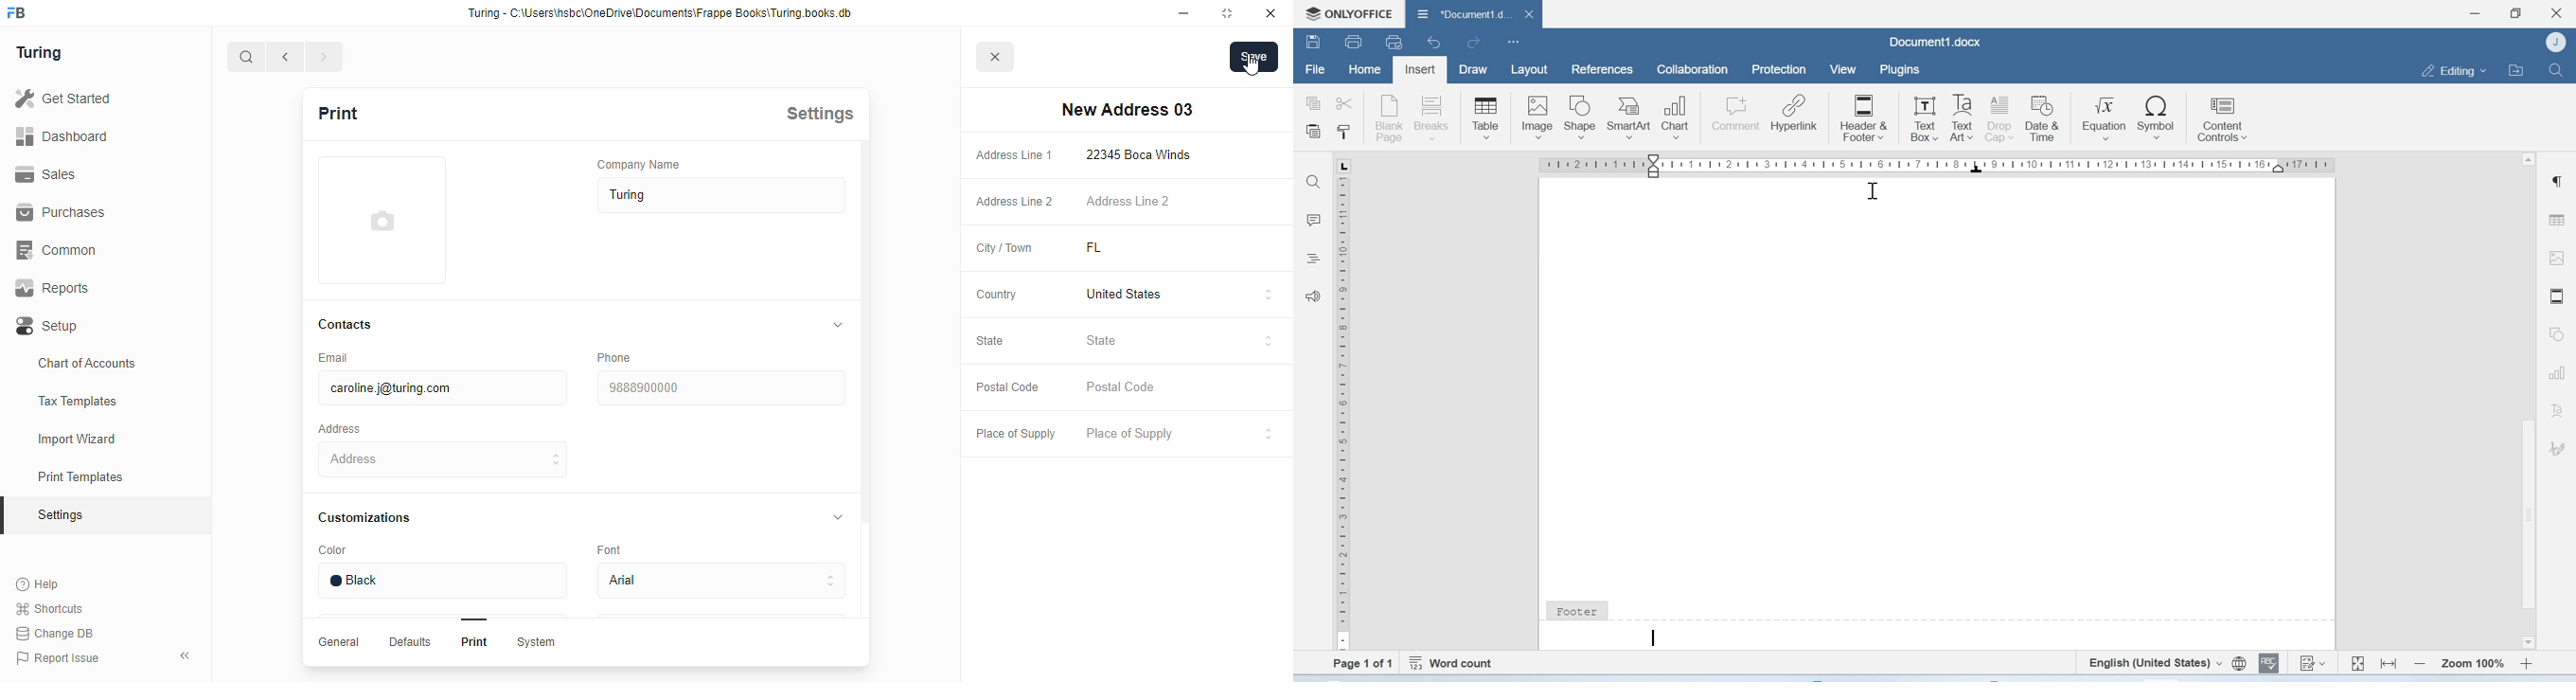 The width and height of the screenshot is (2576, 700). I want to click on cut, so click(1347, 102).